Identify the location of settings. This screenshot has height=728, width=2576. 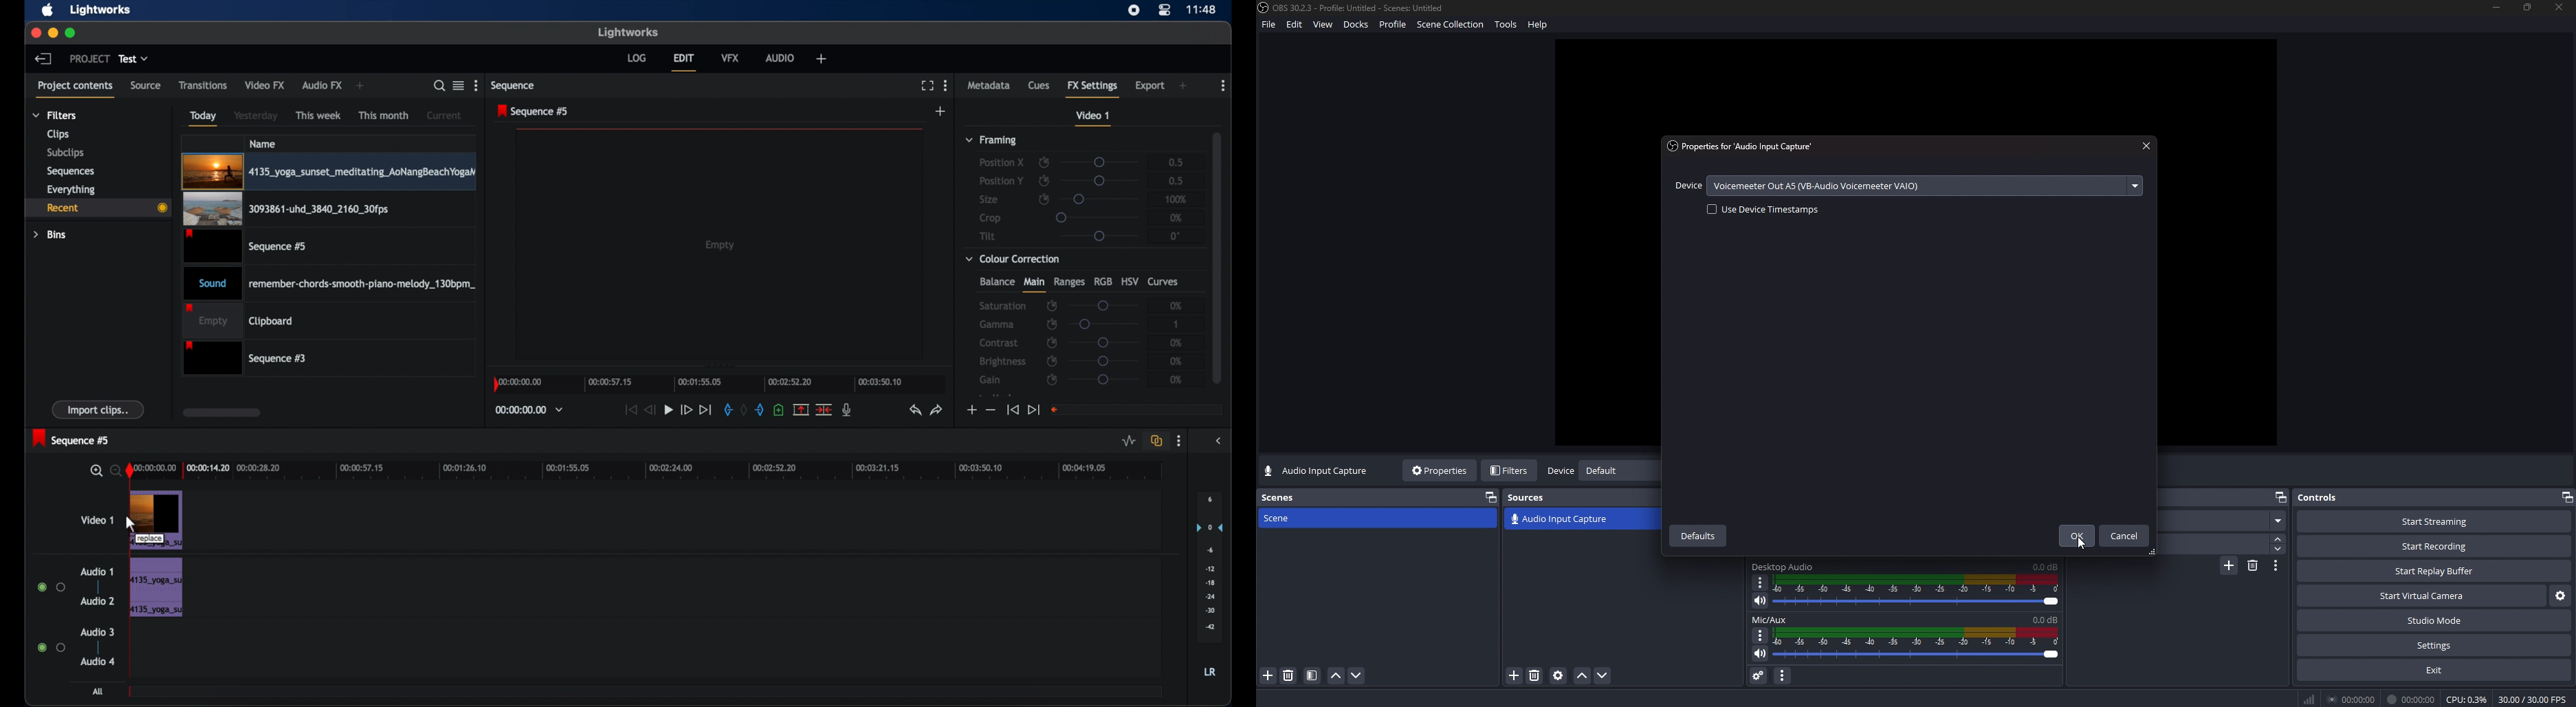
(2559, 597).